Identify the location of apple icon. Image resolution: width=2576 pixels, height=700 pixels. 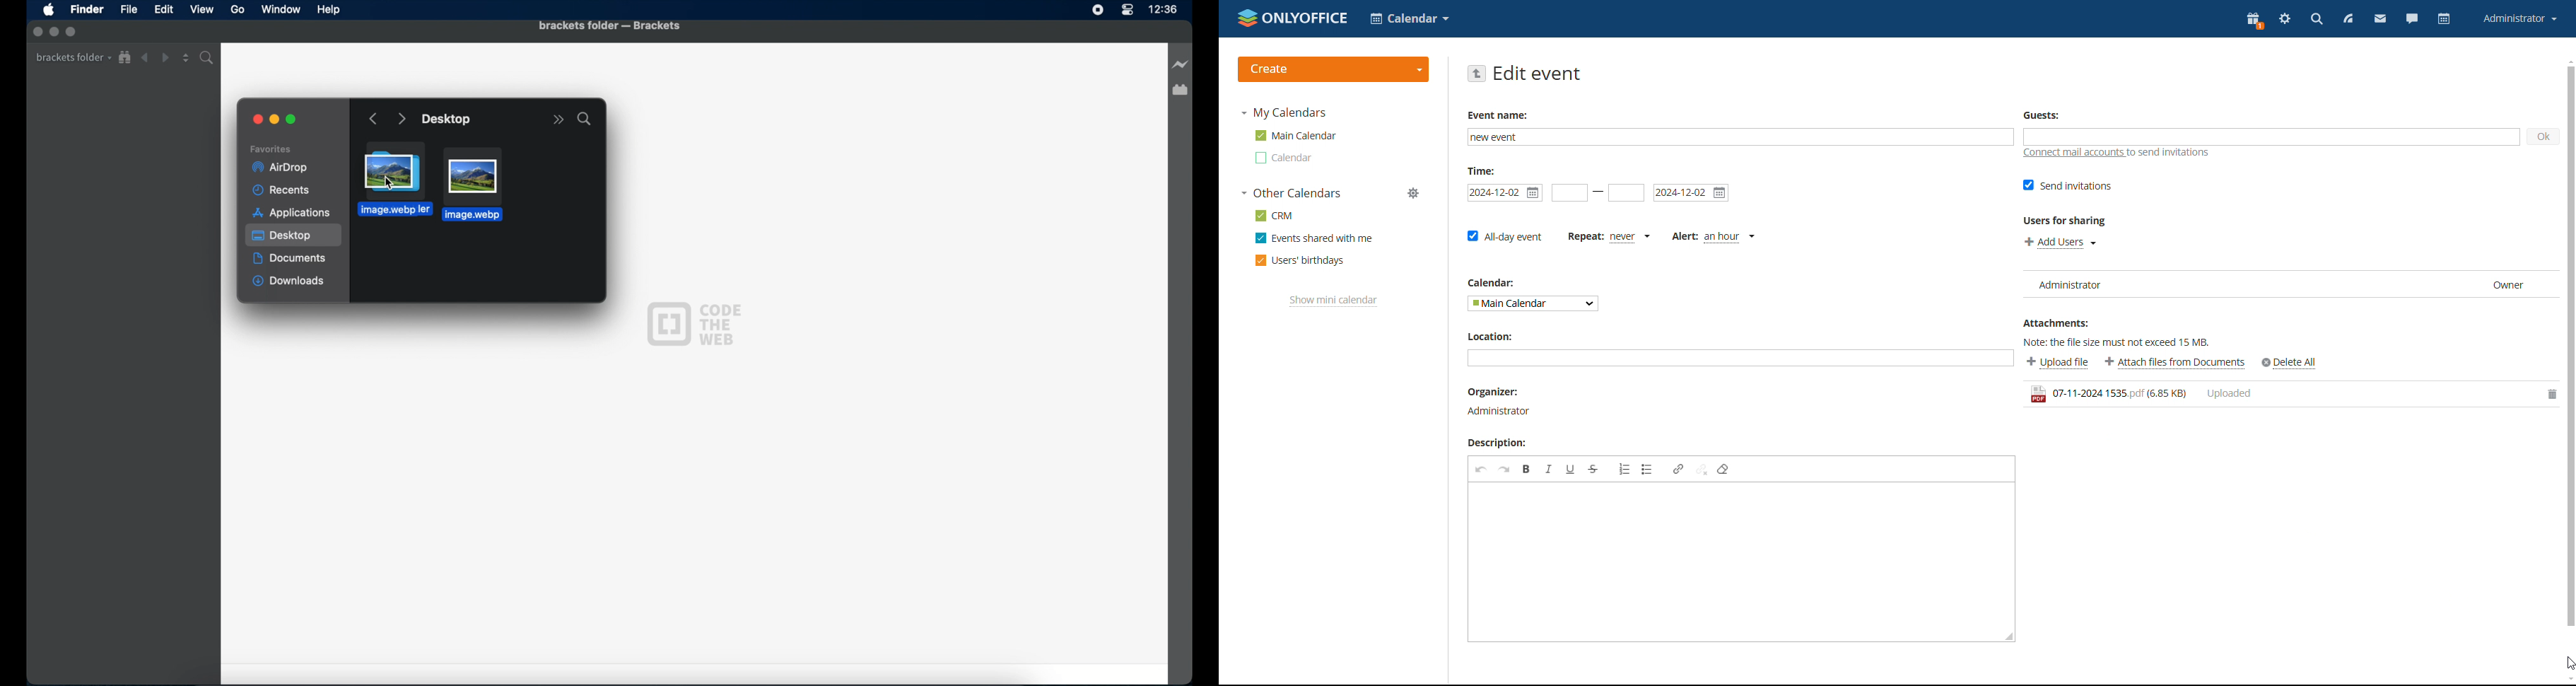
(49, 11).